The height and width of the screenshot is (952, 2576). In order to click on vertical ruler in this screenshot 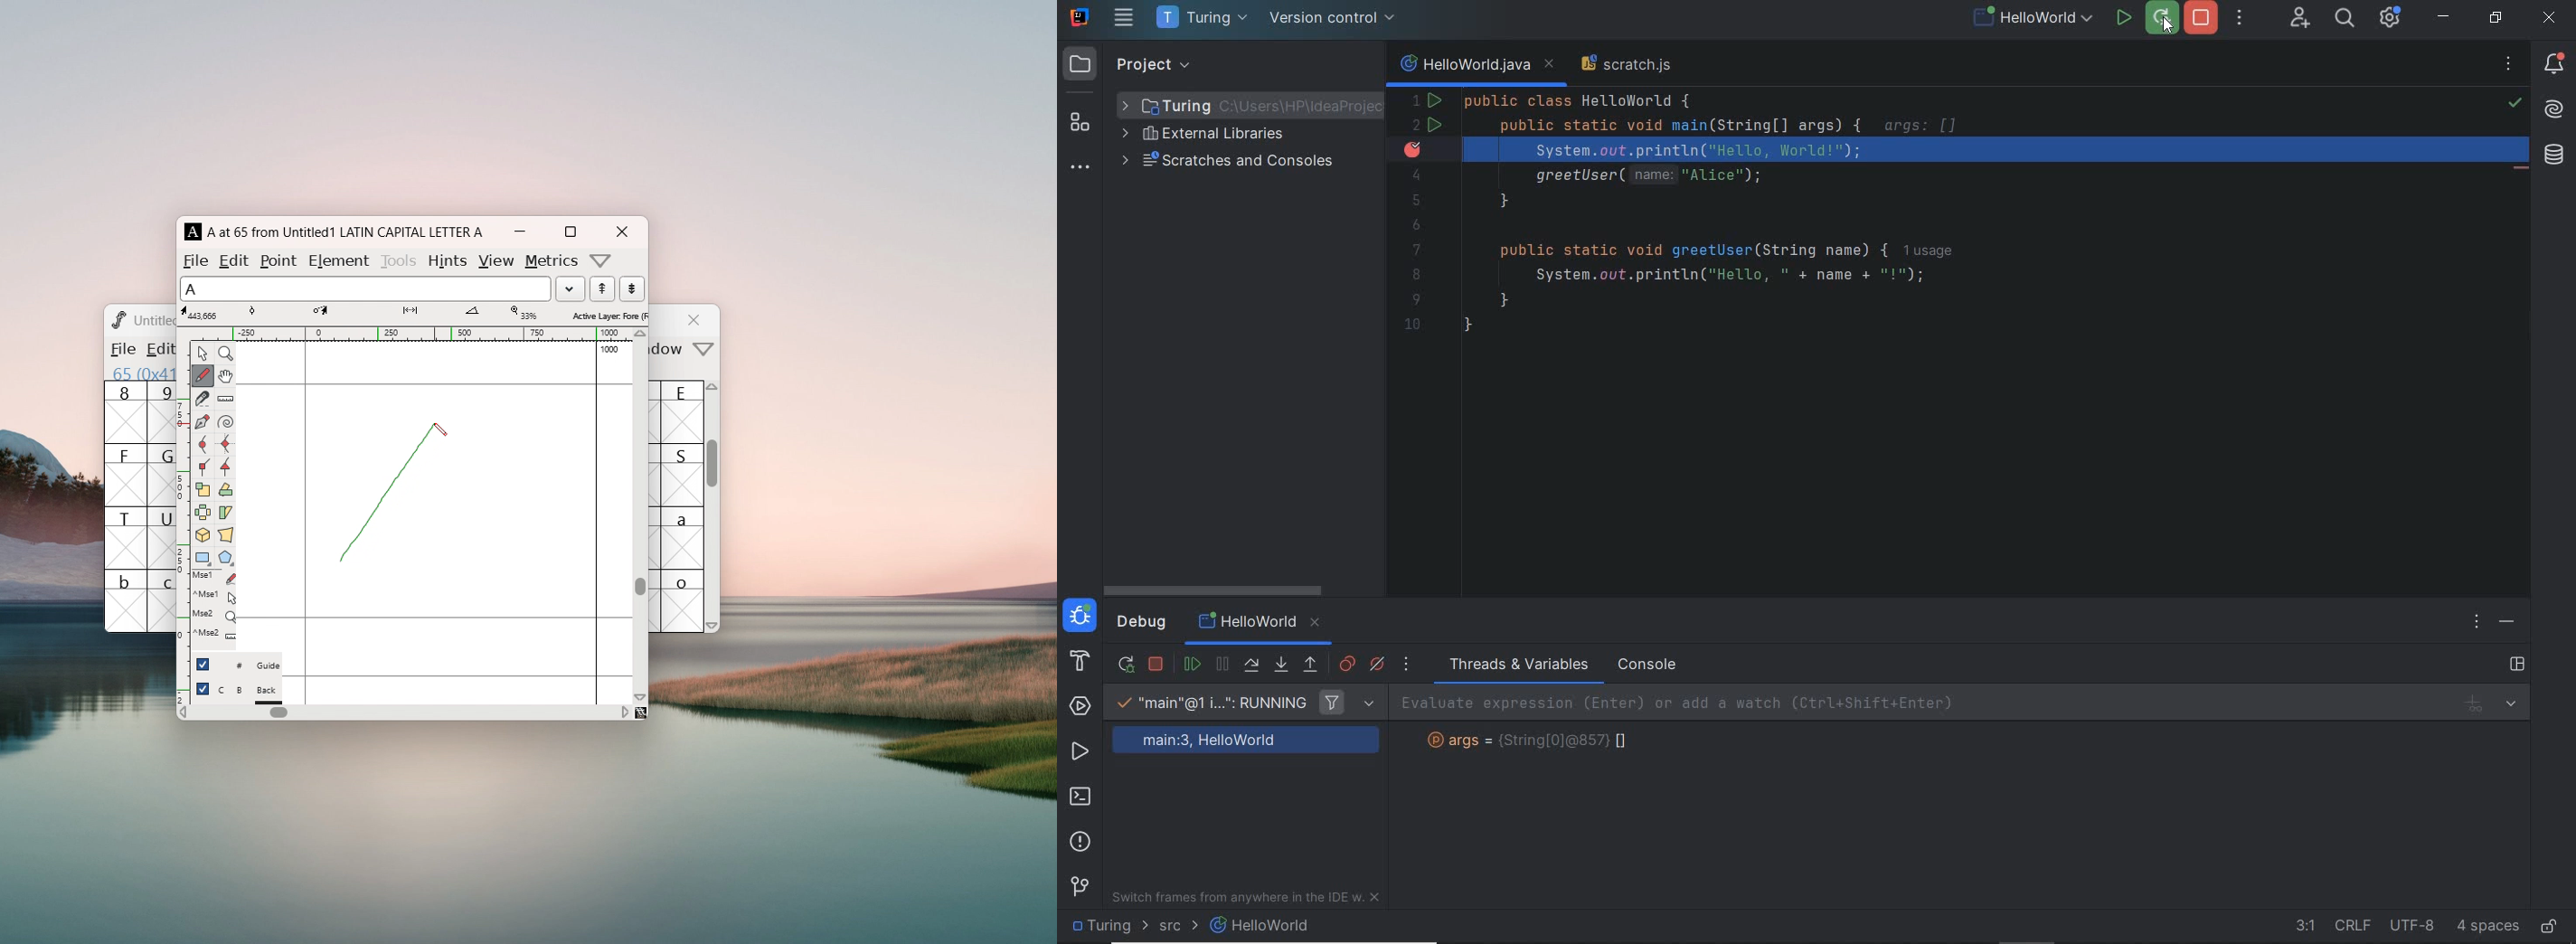, I will do `click(183, 521)`.